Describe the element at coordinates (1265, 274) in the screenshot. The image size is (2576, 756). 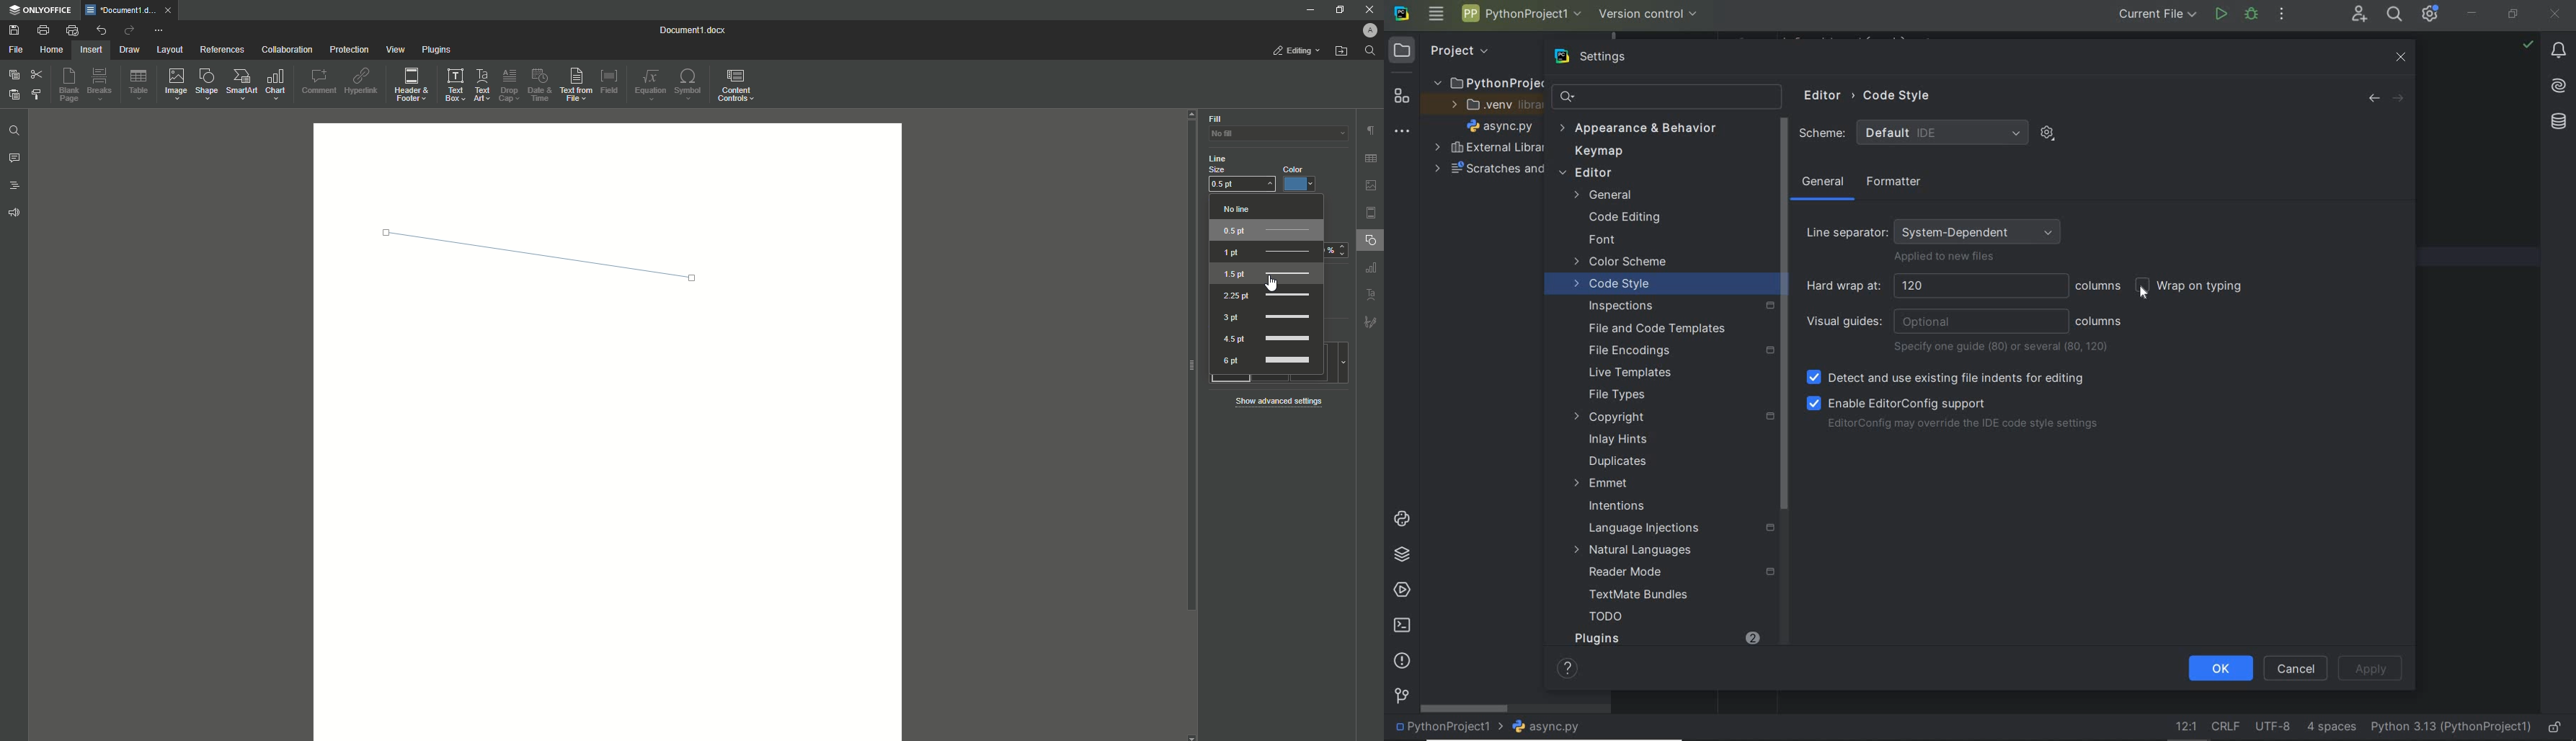
I see `1.5 pt` at that location.